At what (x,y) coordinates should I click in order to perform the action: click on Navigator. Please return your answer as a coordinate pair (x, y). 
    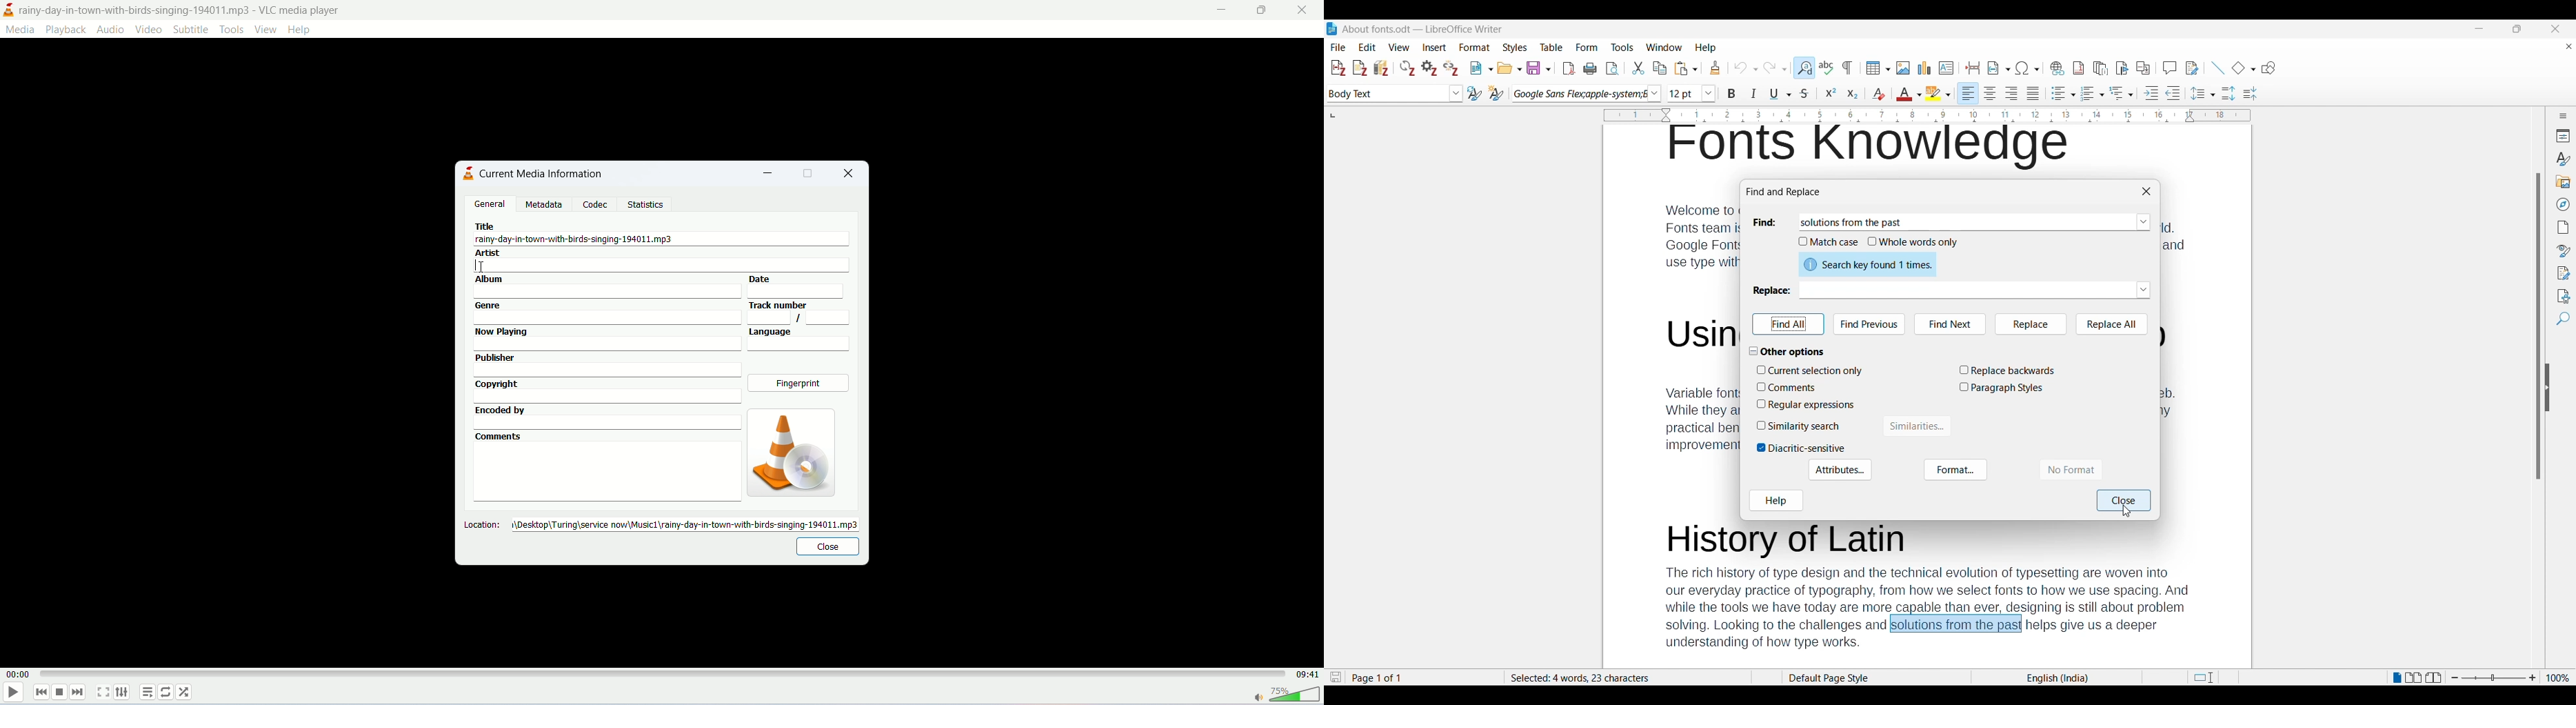
    Looking at the image, I should click on (2563, 204).